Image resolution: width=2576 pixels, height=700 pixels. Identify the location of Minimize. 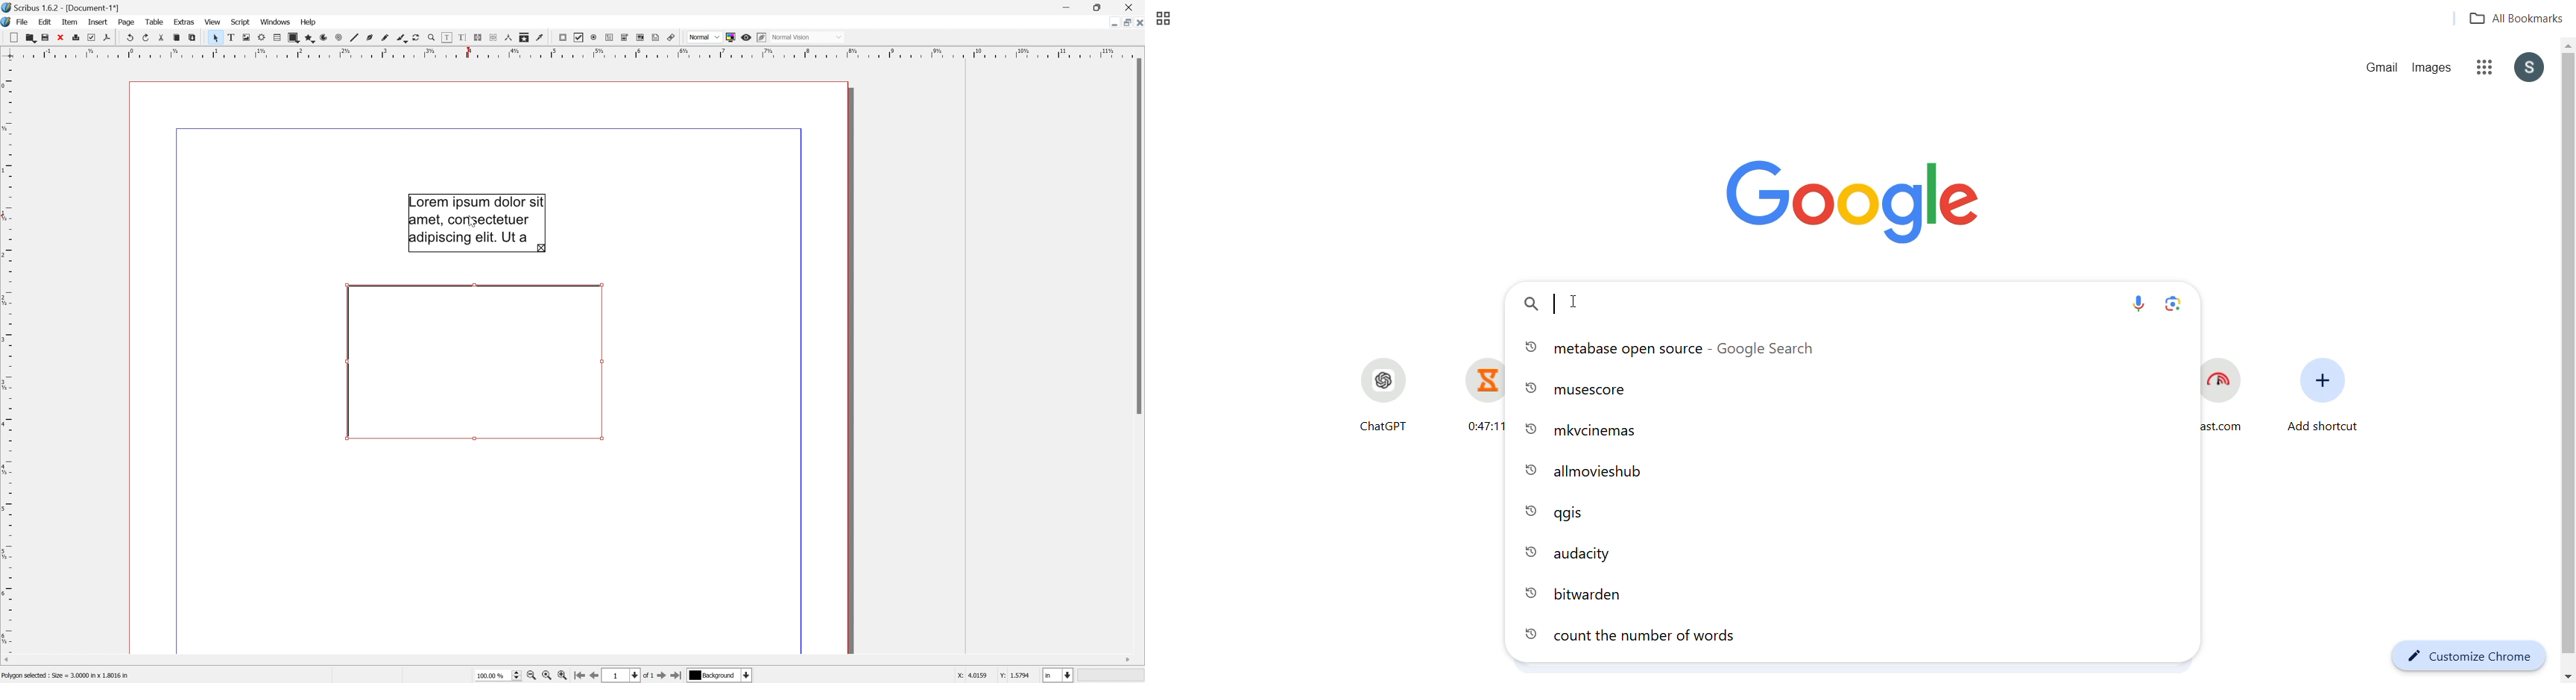
(1064, 6).